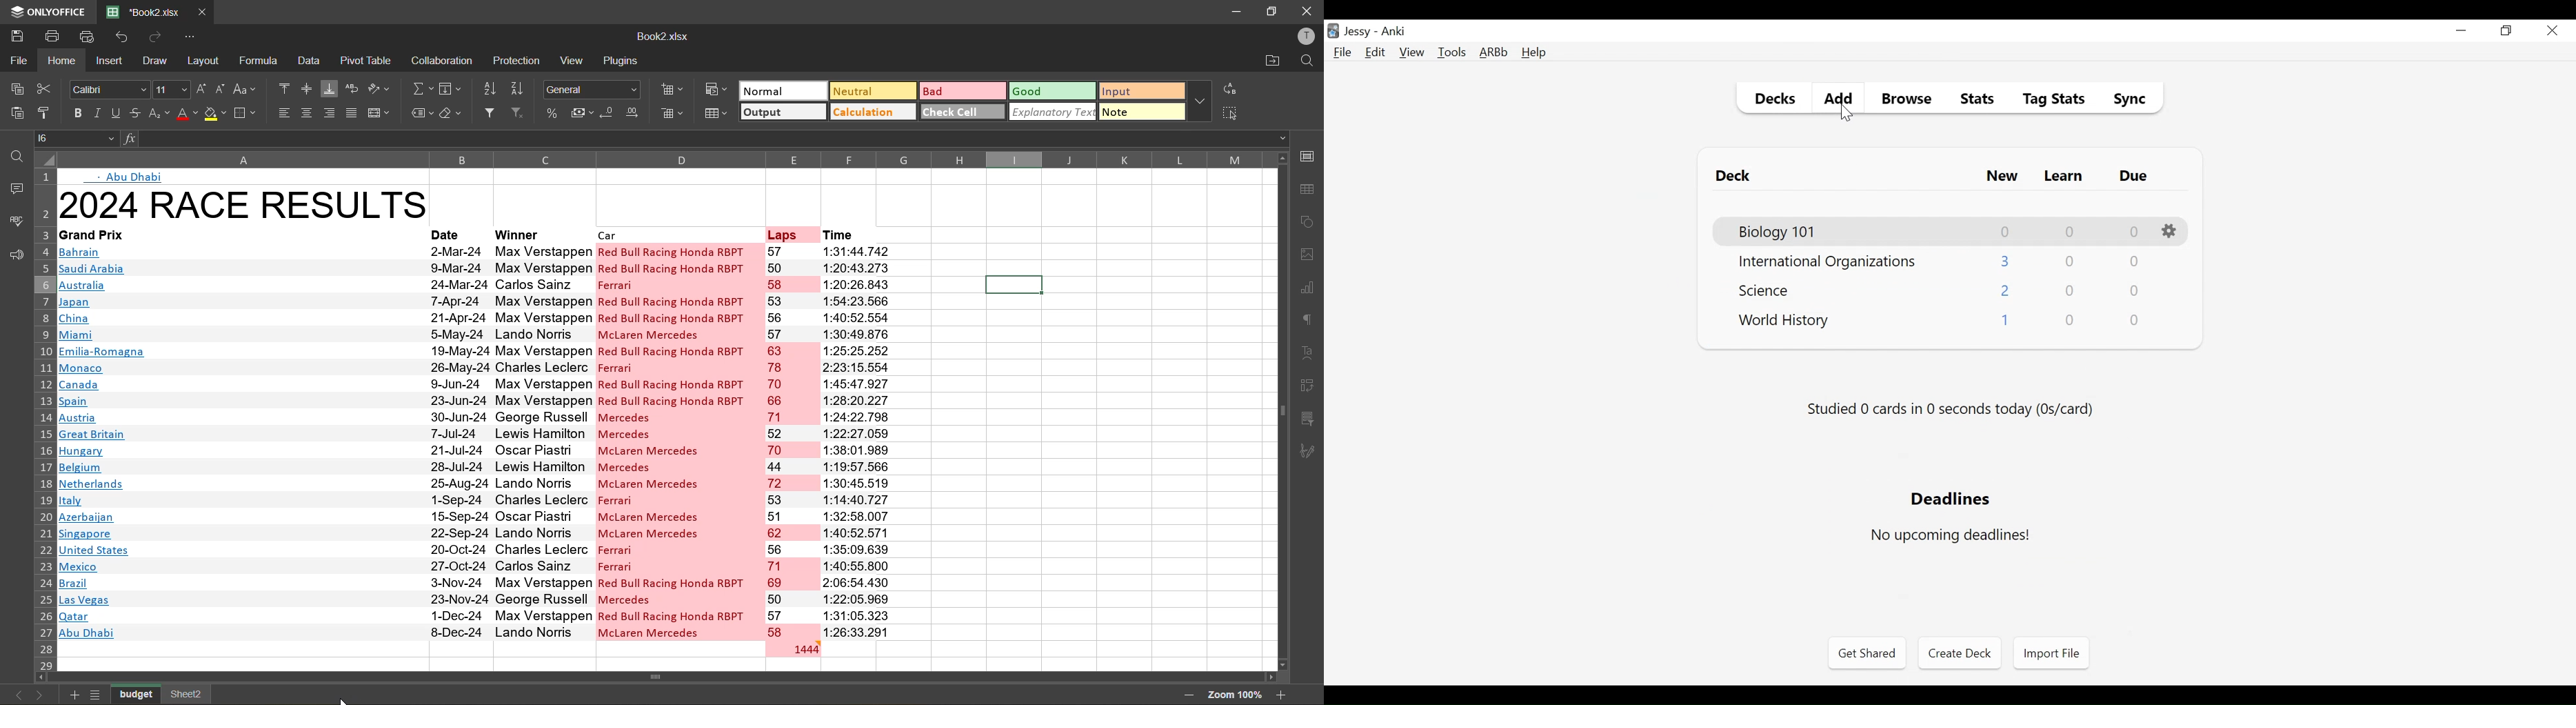 The height and width of the screenshot is (728, 2576). I want to click on Stats, so click(1973, 99).